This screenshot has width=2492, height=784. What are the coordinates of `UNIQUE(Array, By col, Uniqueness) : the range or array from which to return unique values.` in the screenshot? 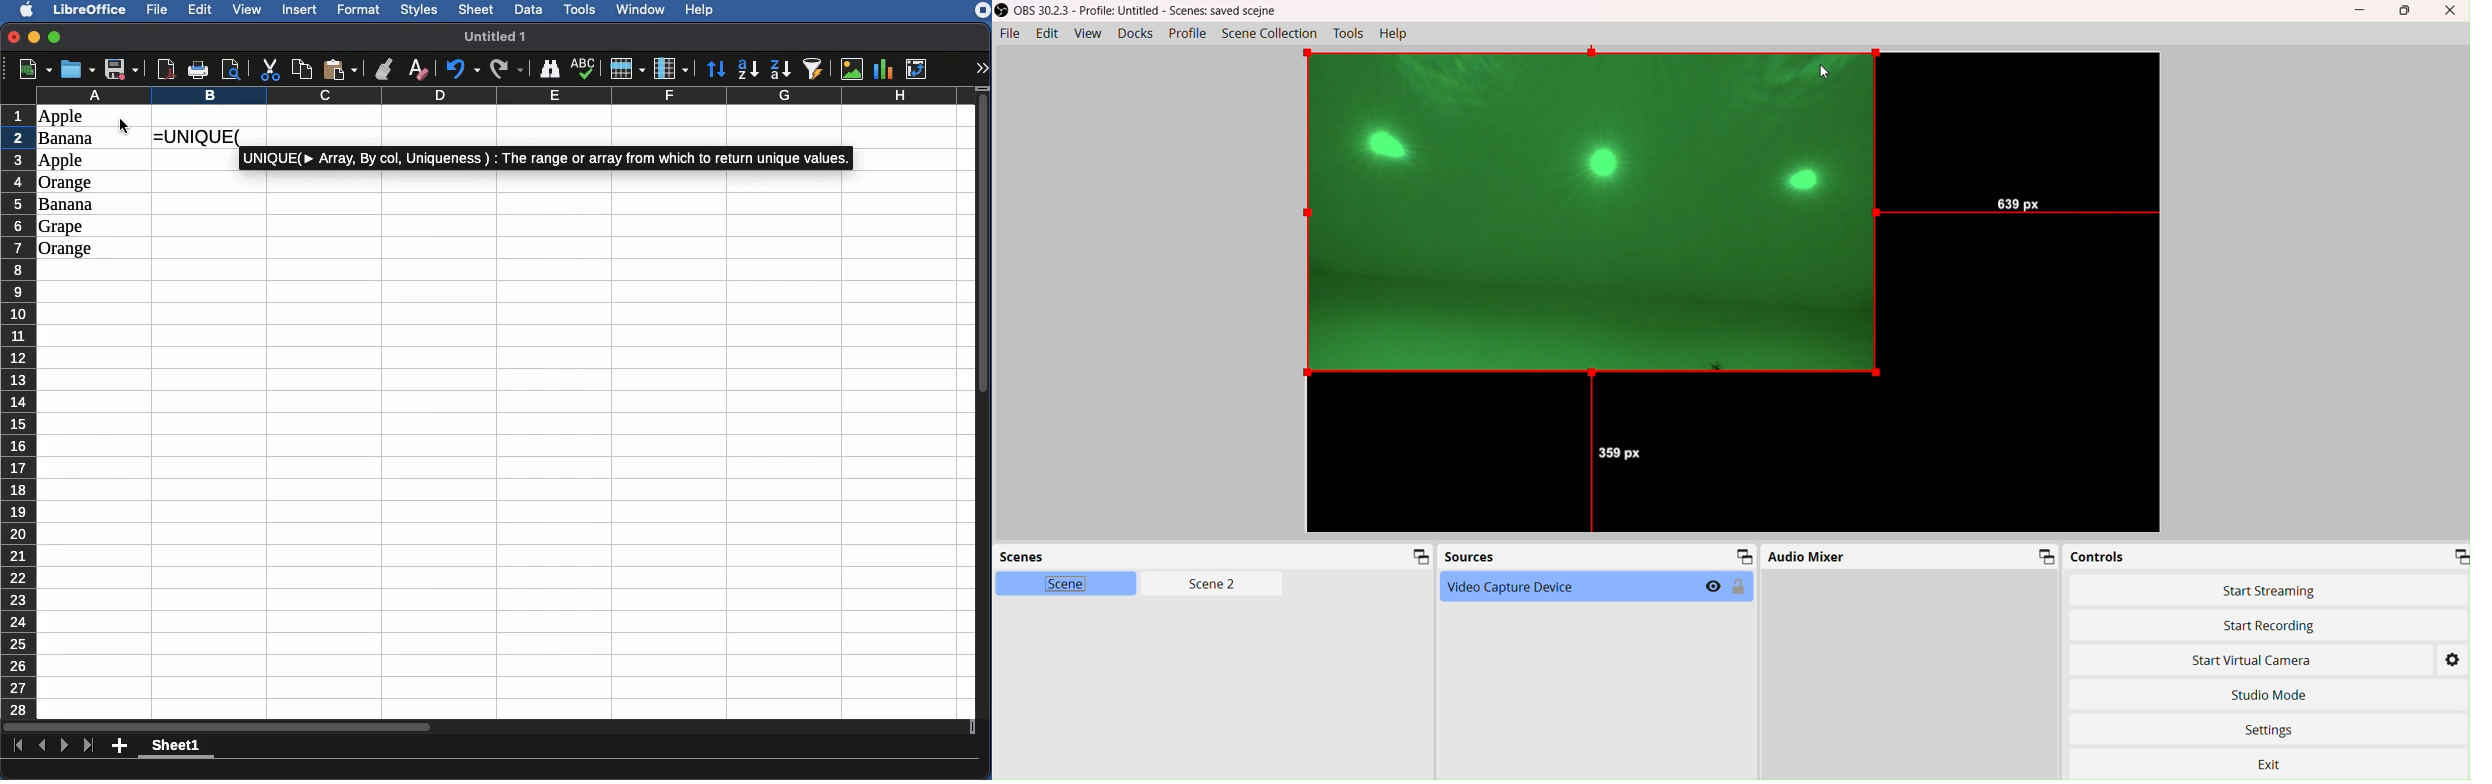 It's located at (546, 158).